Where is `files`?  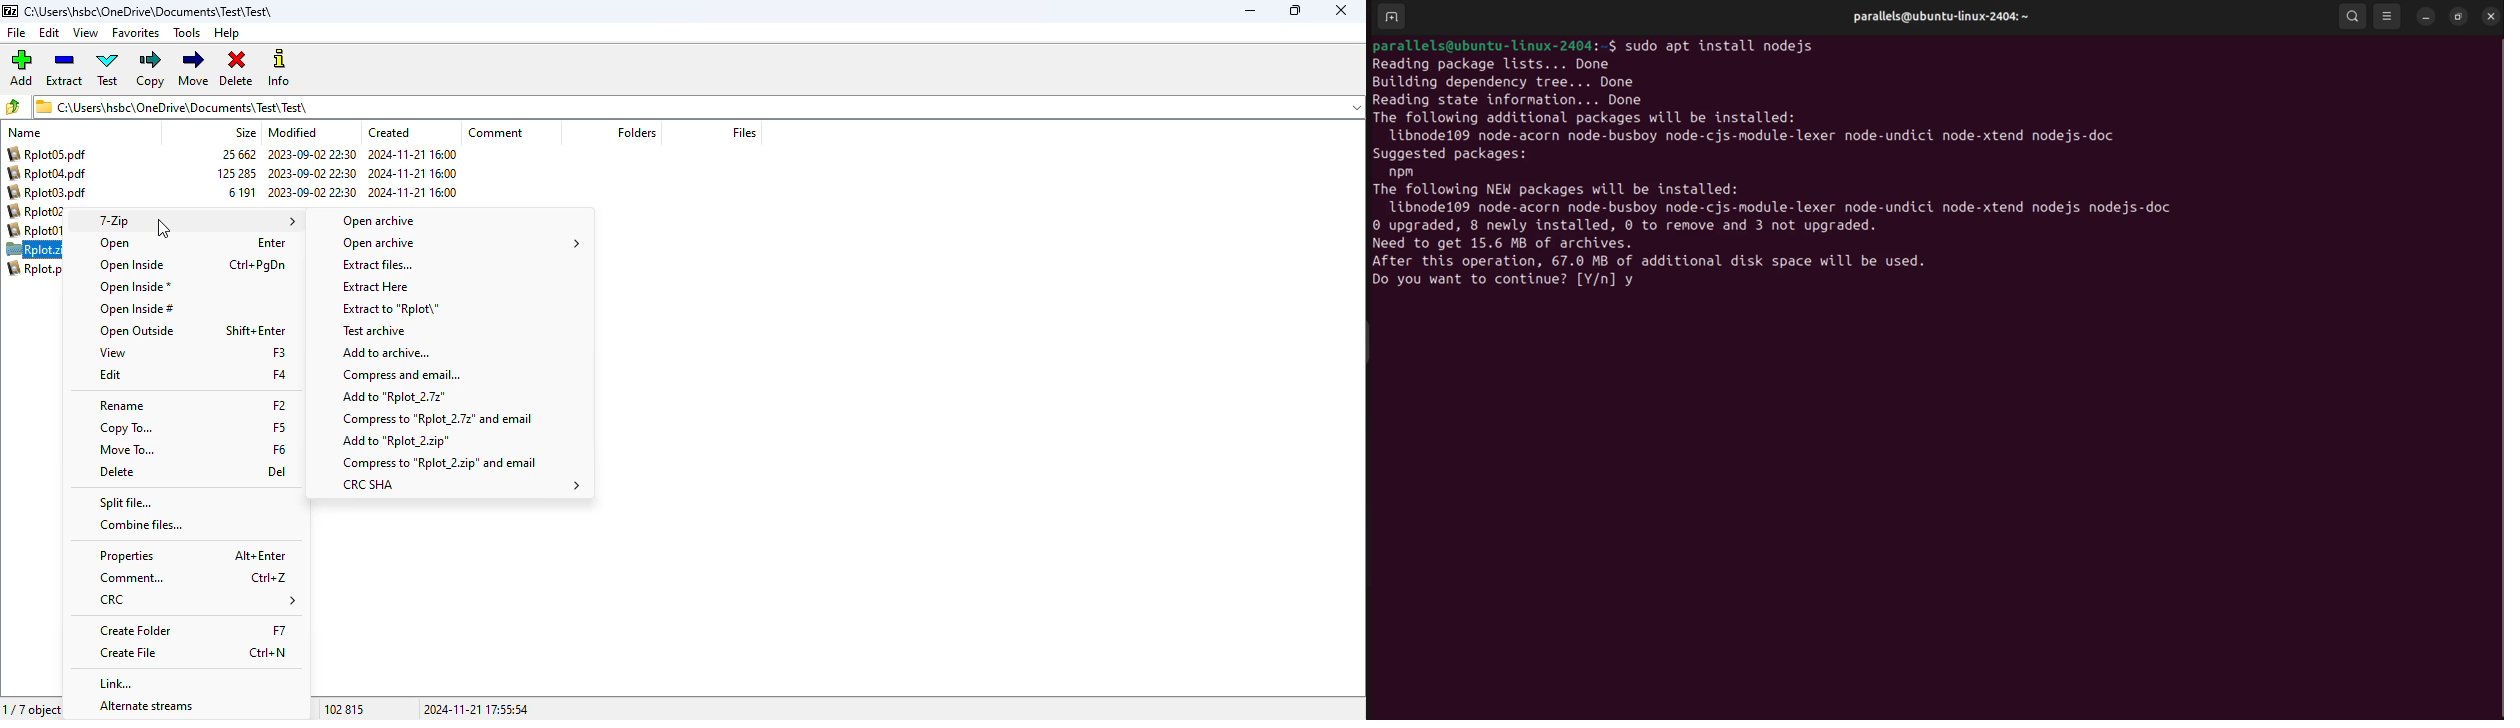
files is located at coordinates (744, 132).